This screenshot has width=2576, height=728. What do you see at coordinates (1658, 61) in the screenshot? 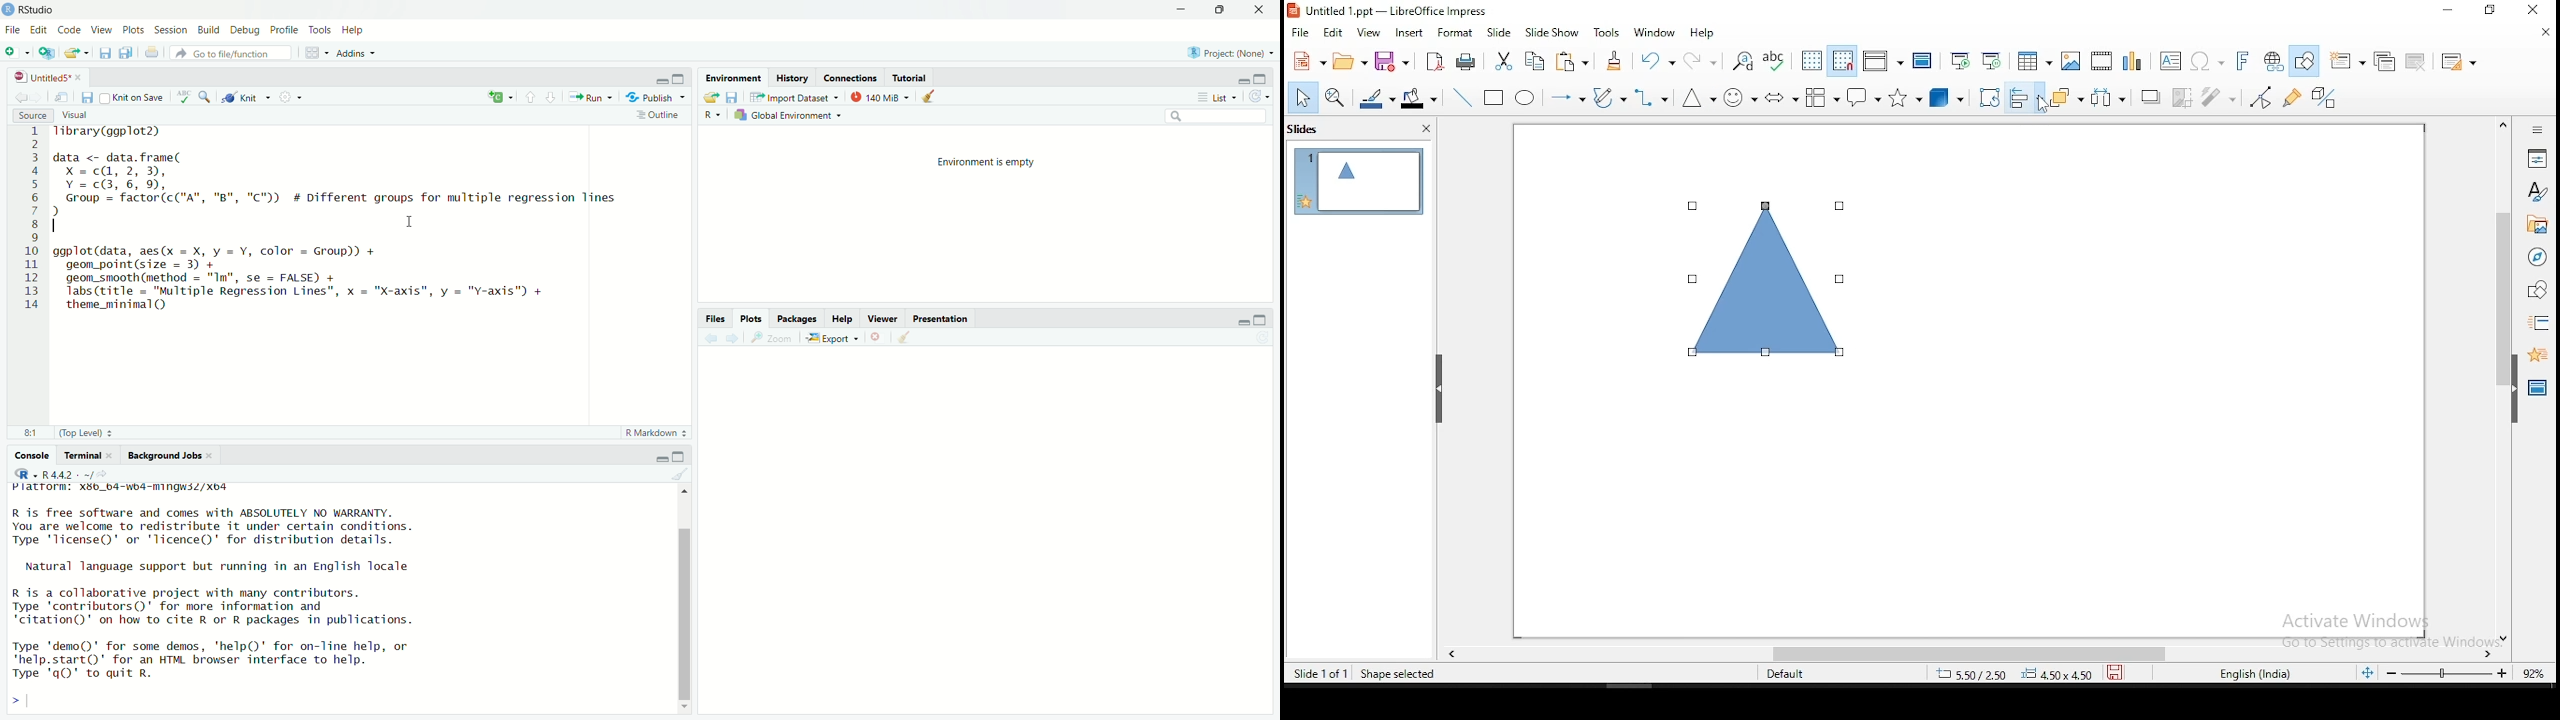
I see `undo` at bounding box center [1658, 61].